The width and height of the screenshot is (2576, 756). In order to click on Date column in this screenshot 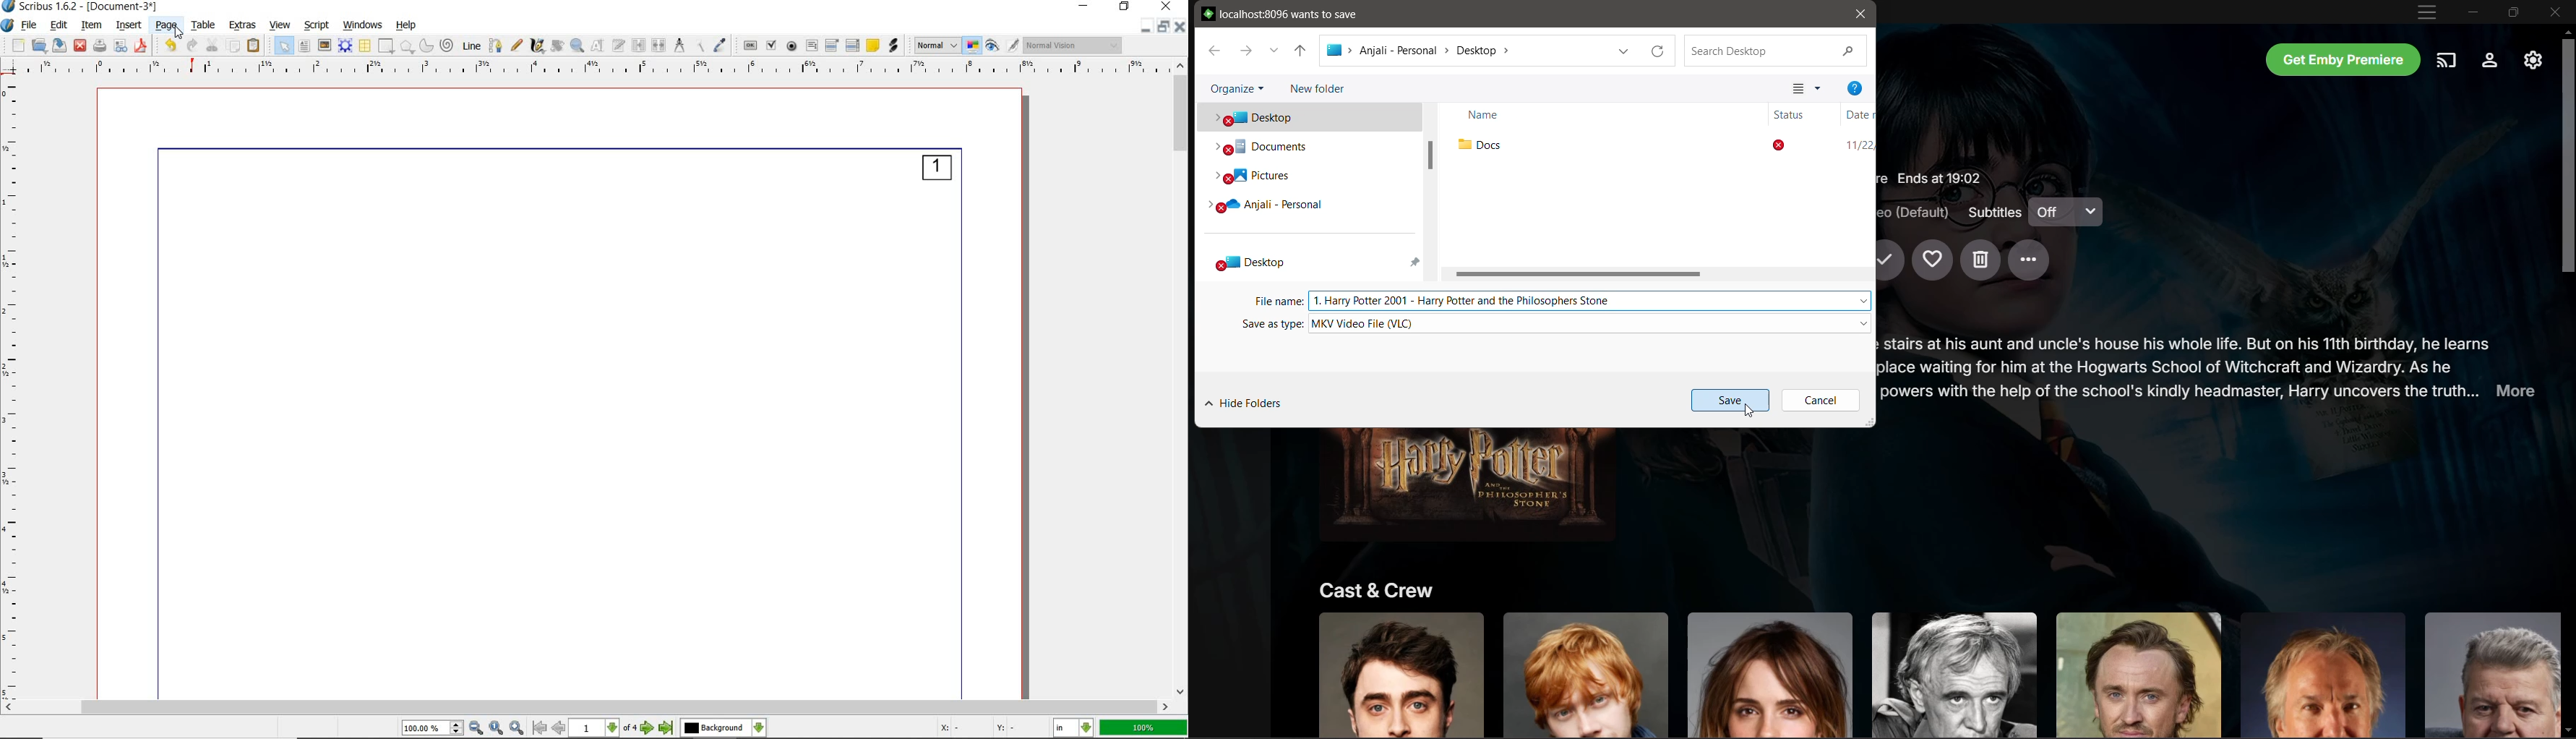, I will do `click(1858, 114)`.